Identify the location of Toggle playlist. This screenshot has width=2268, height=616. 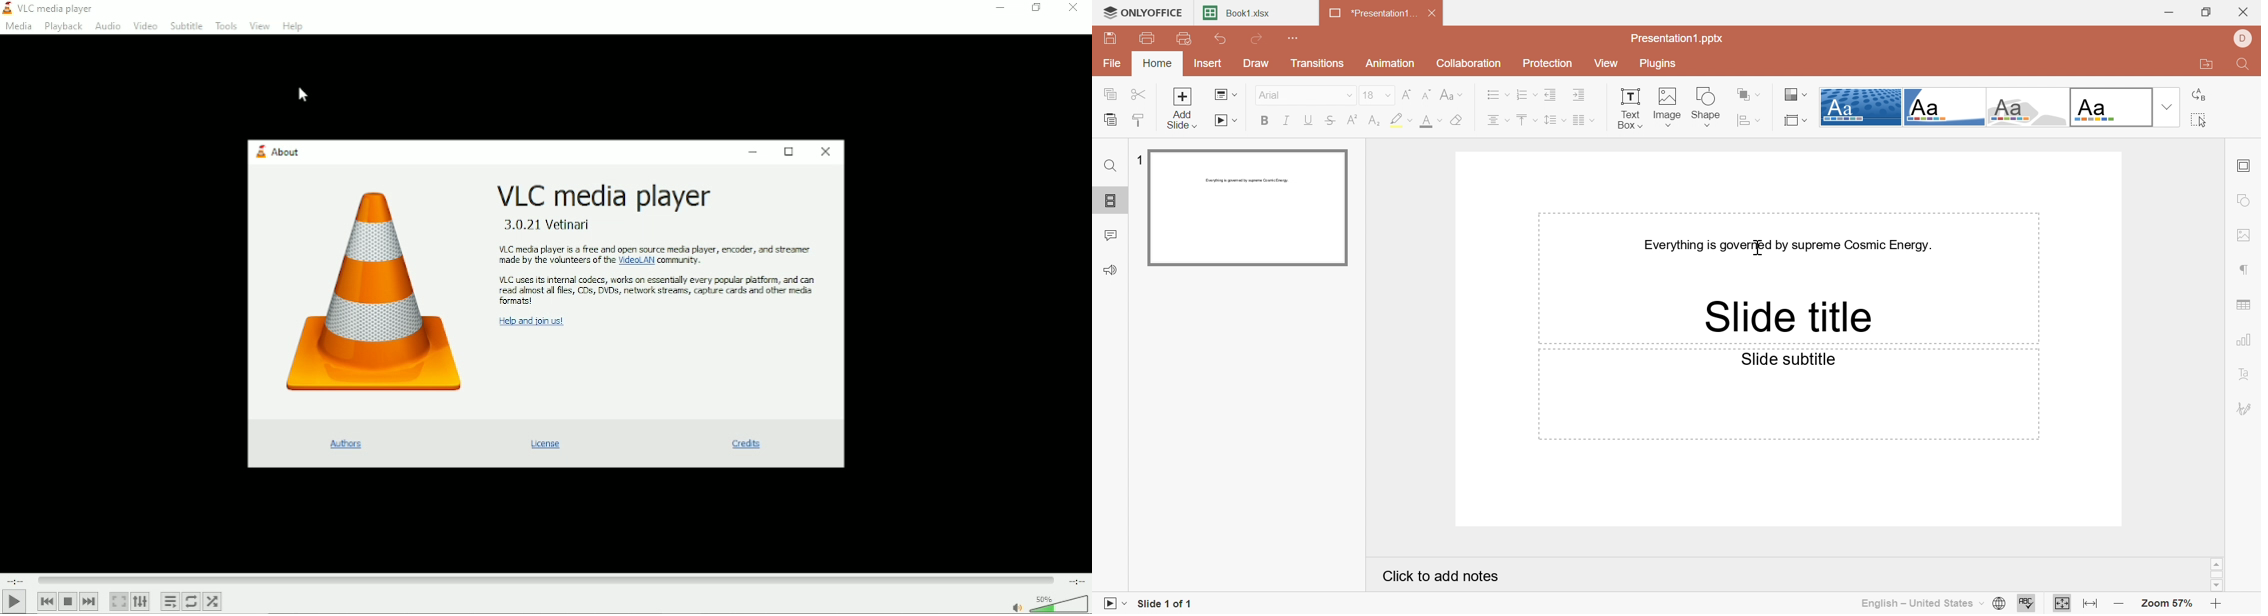
(170, 601).